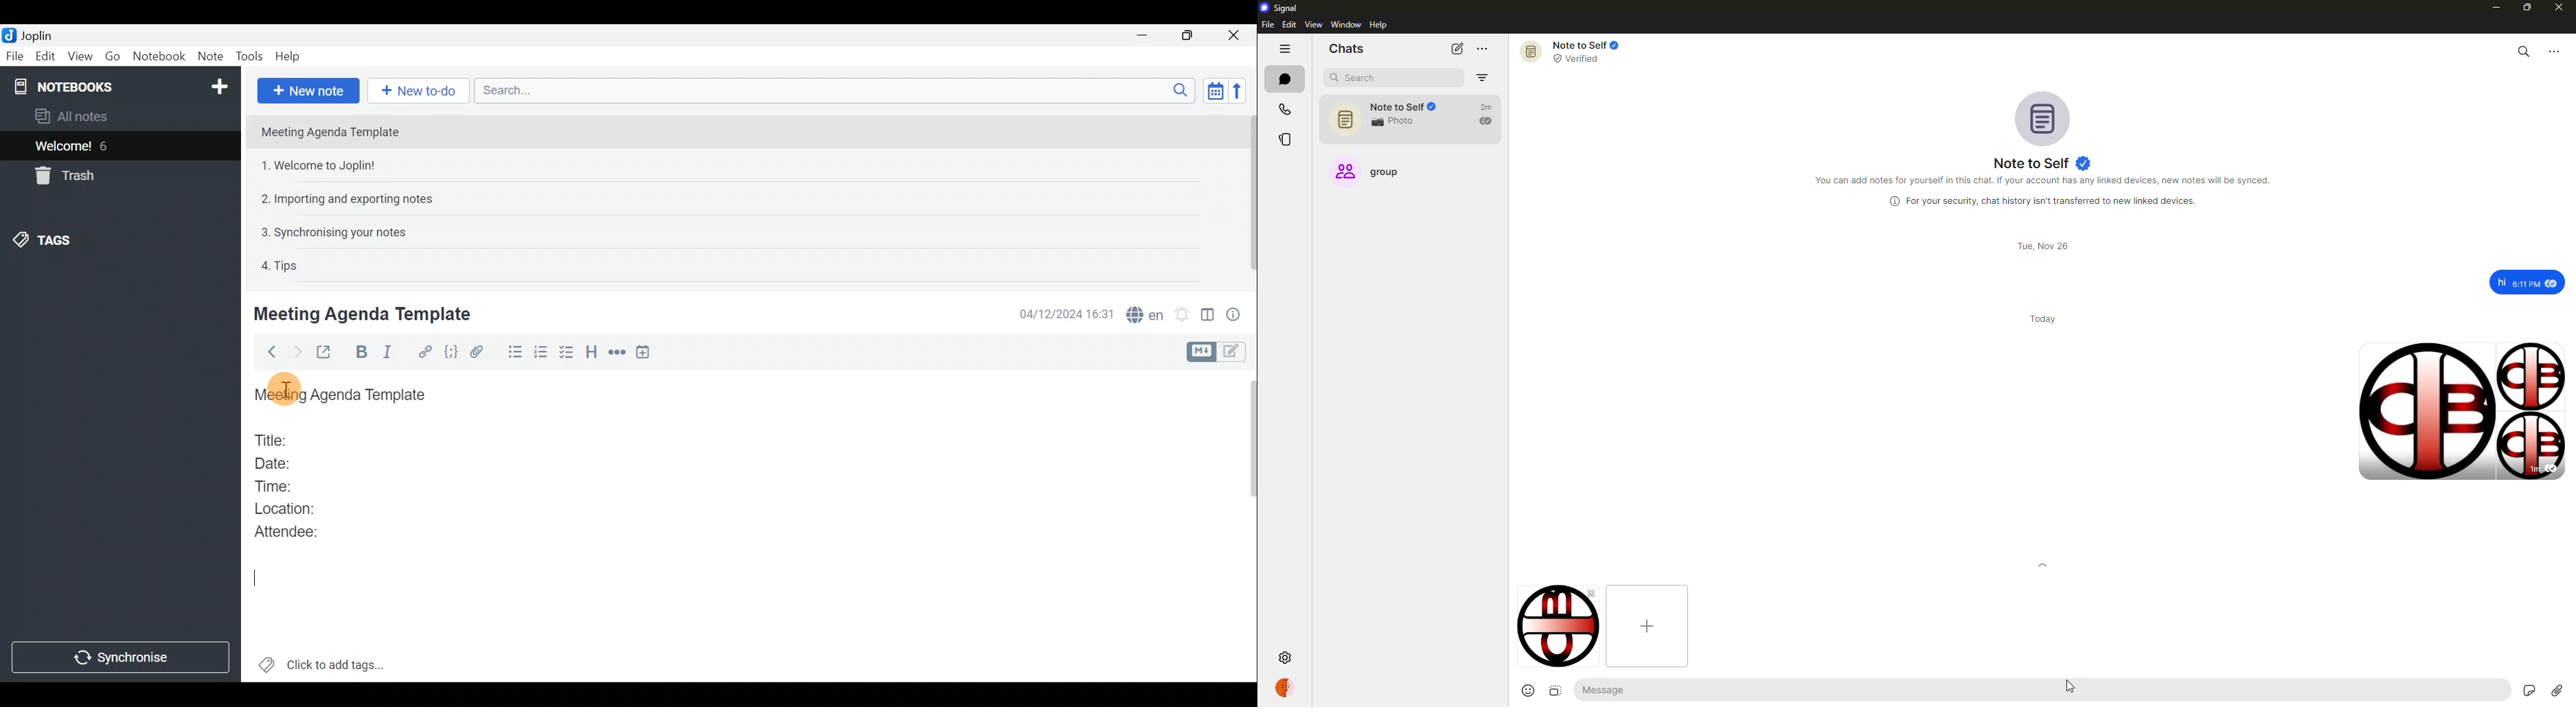 The height and width of the screenshot is (728, 2576). Describe the element at coordinates (121, 659) in the screenshot. I see `Synchronise` at that location.